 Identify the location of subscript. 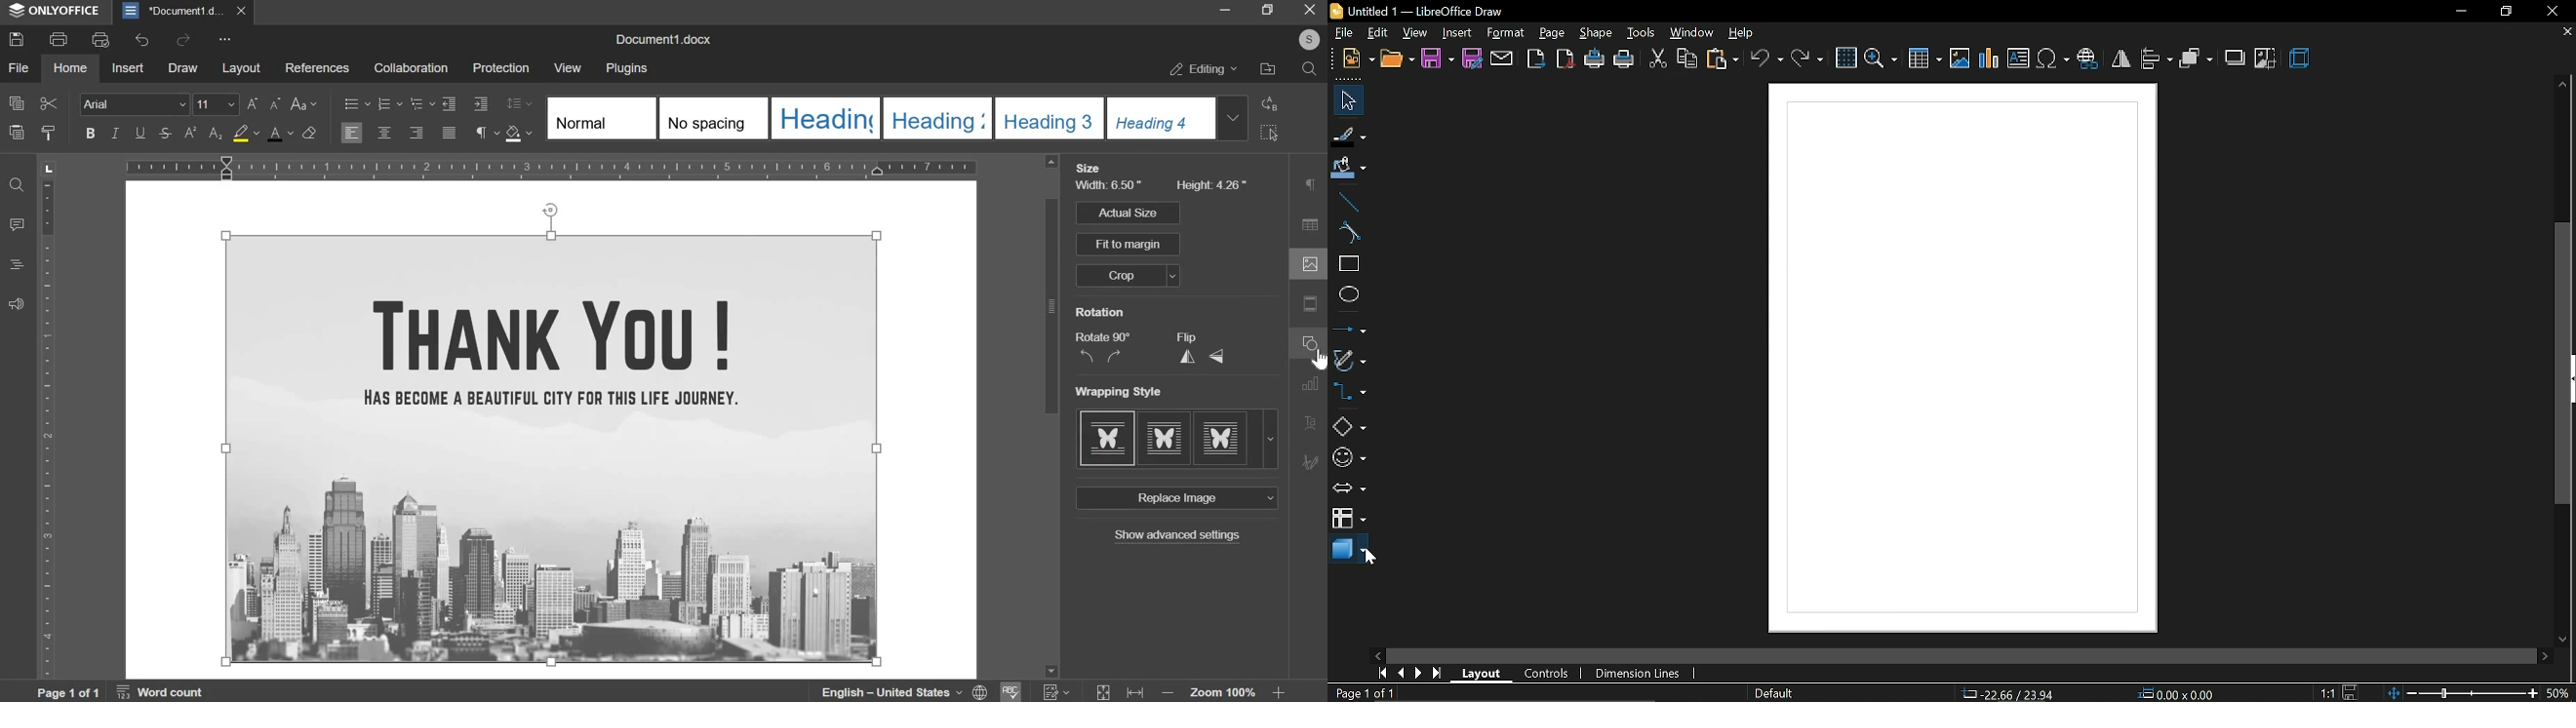
(217, 133).